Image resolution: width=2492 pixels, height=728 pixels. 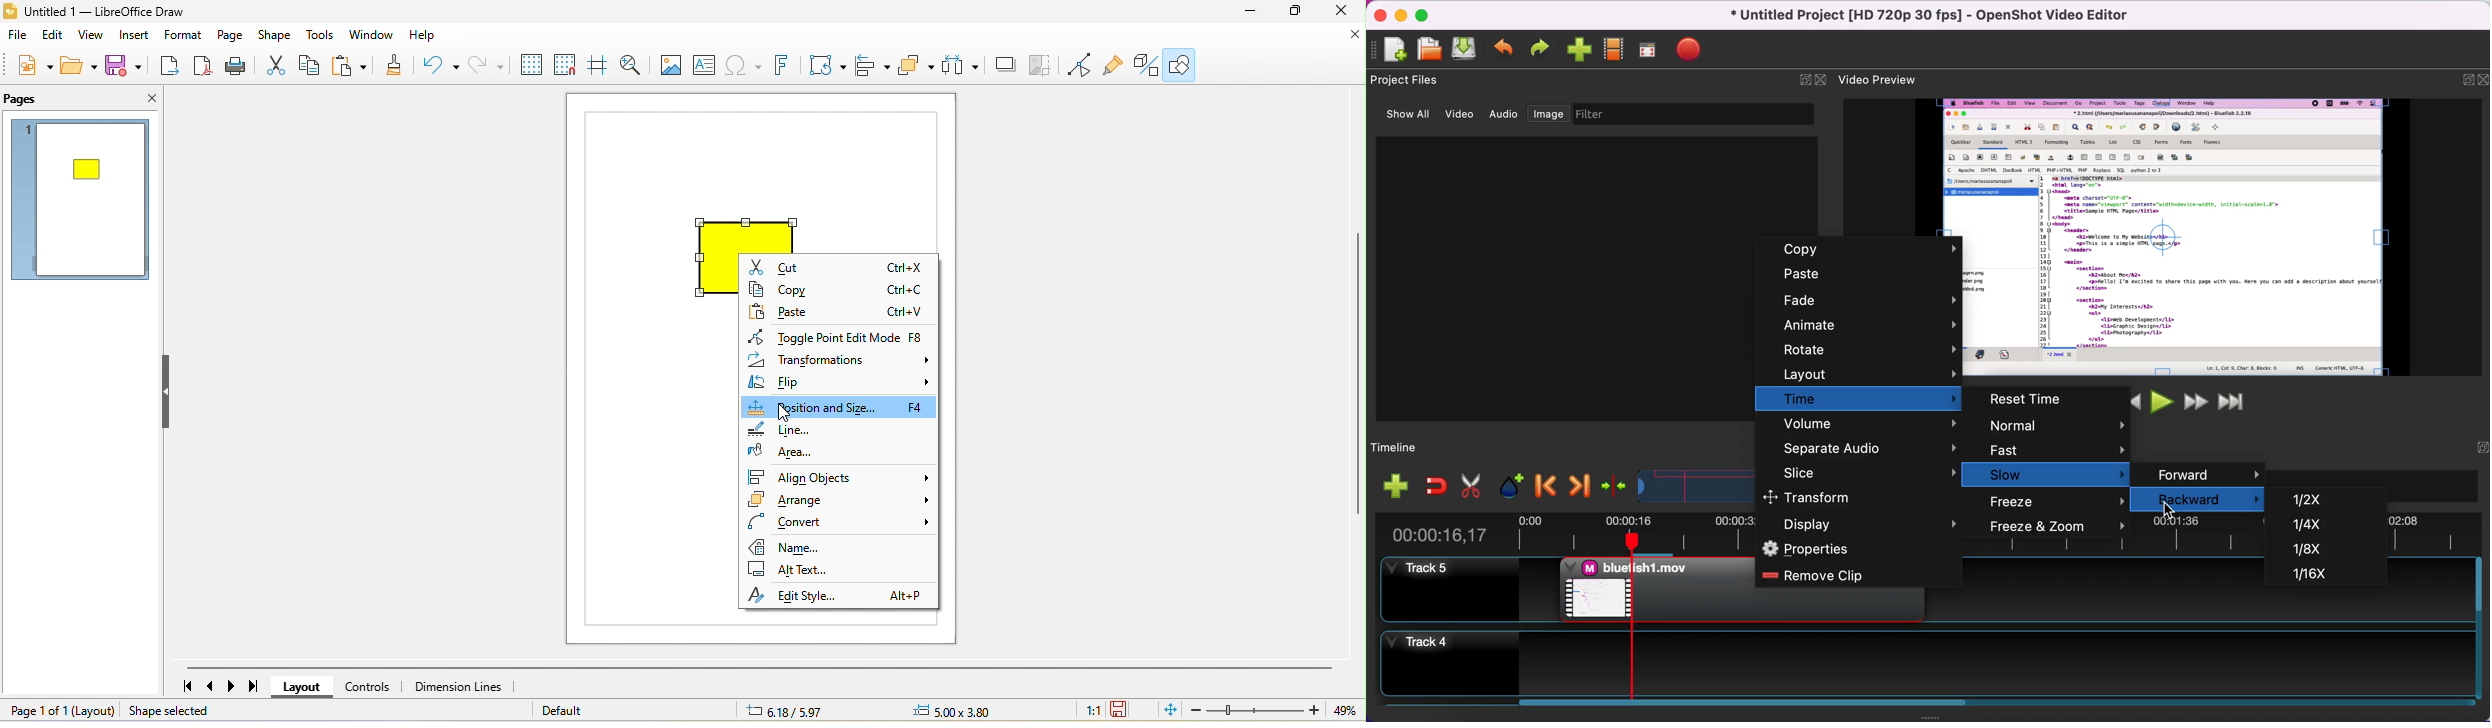 I want to click on edit style, so click(x=837, y=594).